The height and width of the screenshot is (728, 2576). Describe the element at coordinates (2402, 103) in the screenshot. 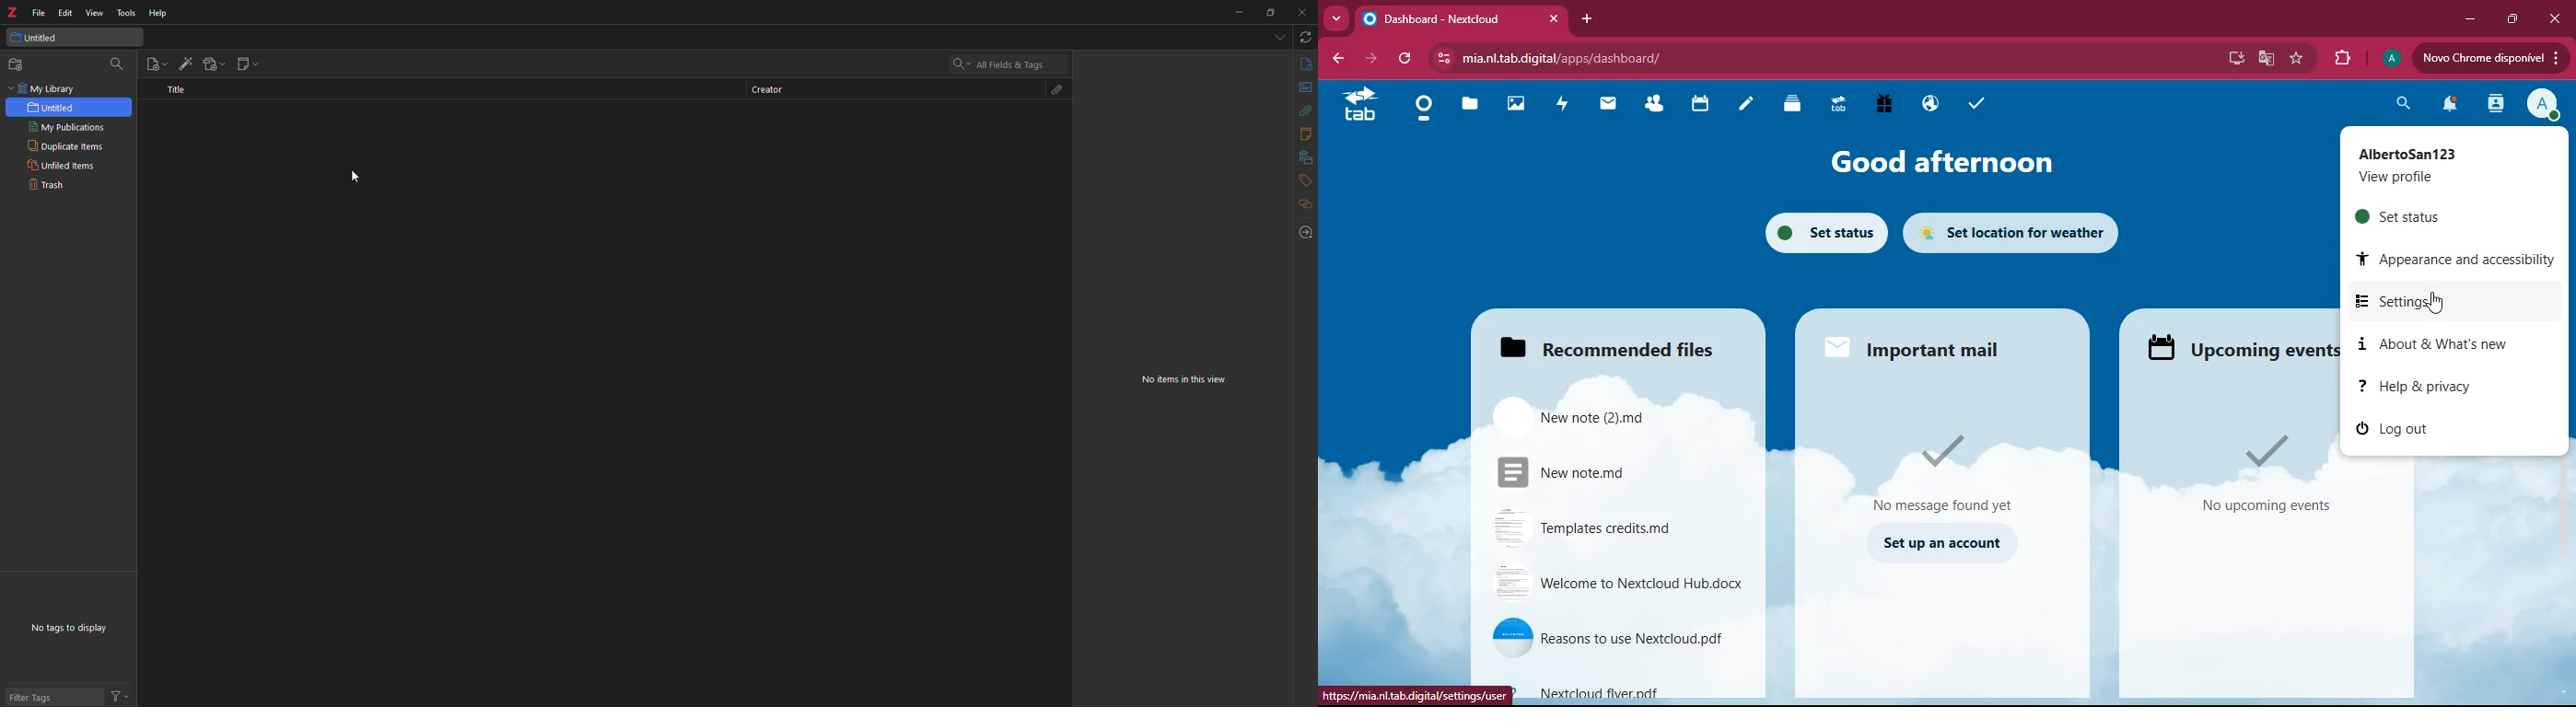

I see `search` at that location.